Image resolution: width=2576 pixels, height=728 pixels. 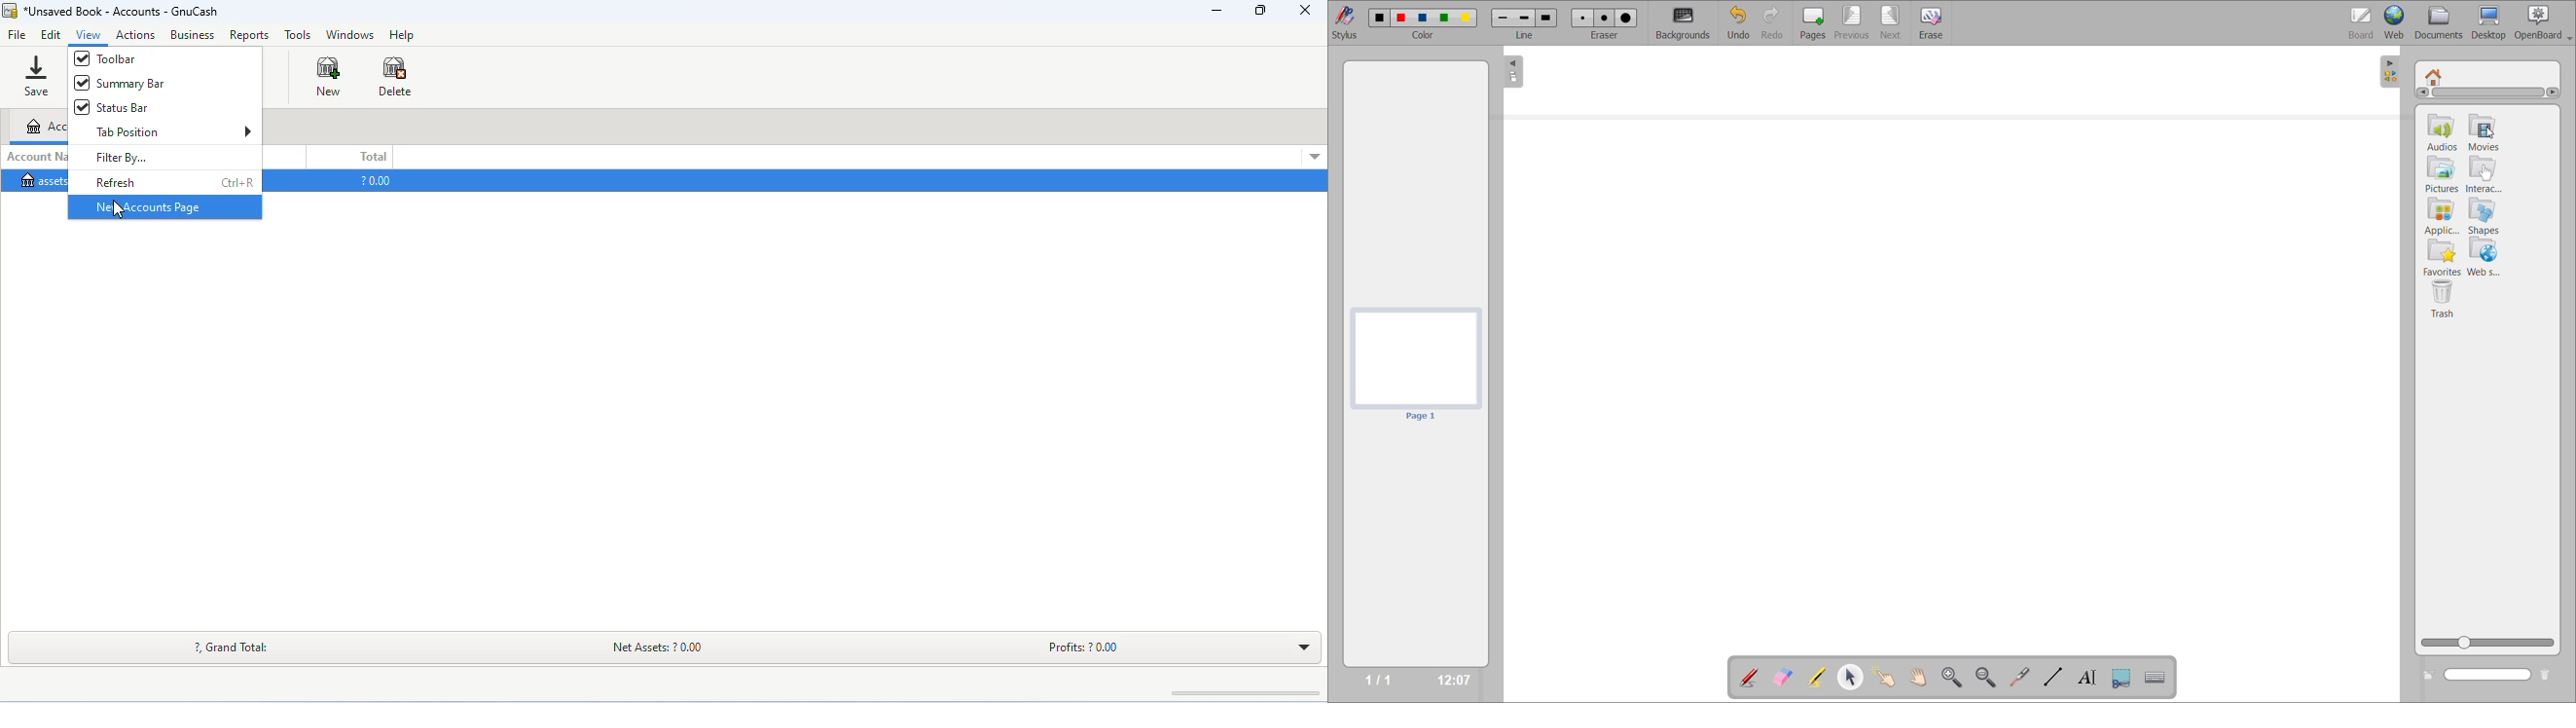 What do you see at coordinates (81, 107) in the screenshot?
I see `checkbox` at bounding box center [81, 107].